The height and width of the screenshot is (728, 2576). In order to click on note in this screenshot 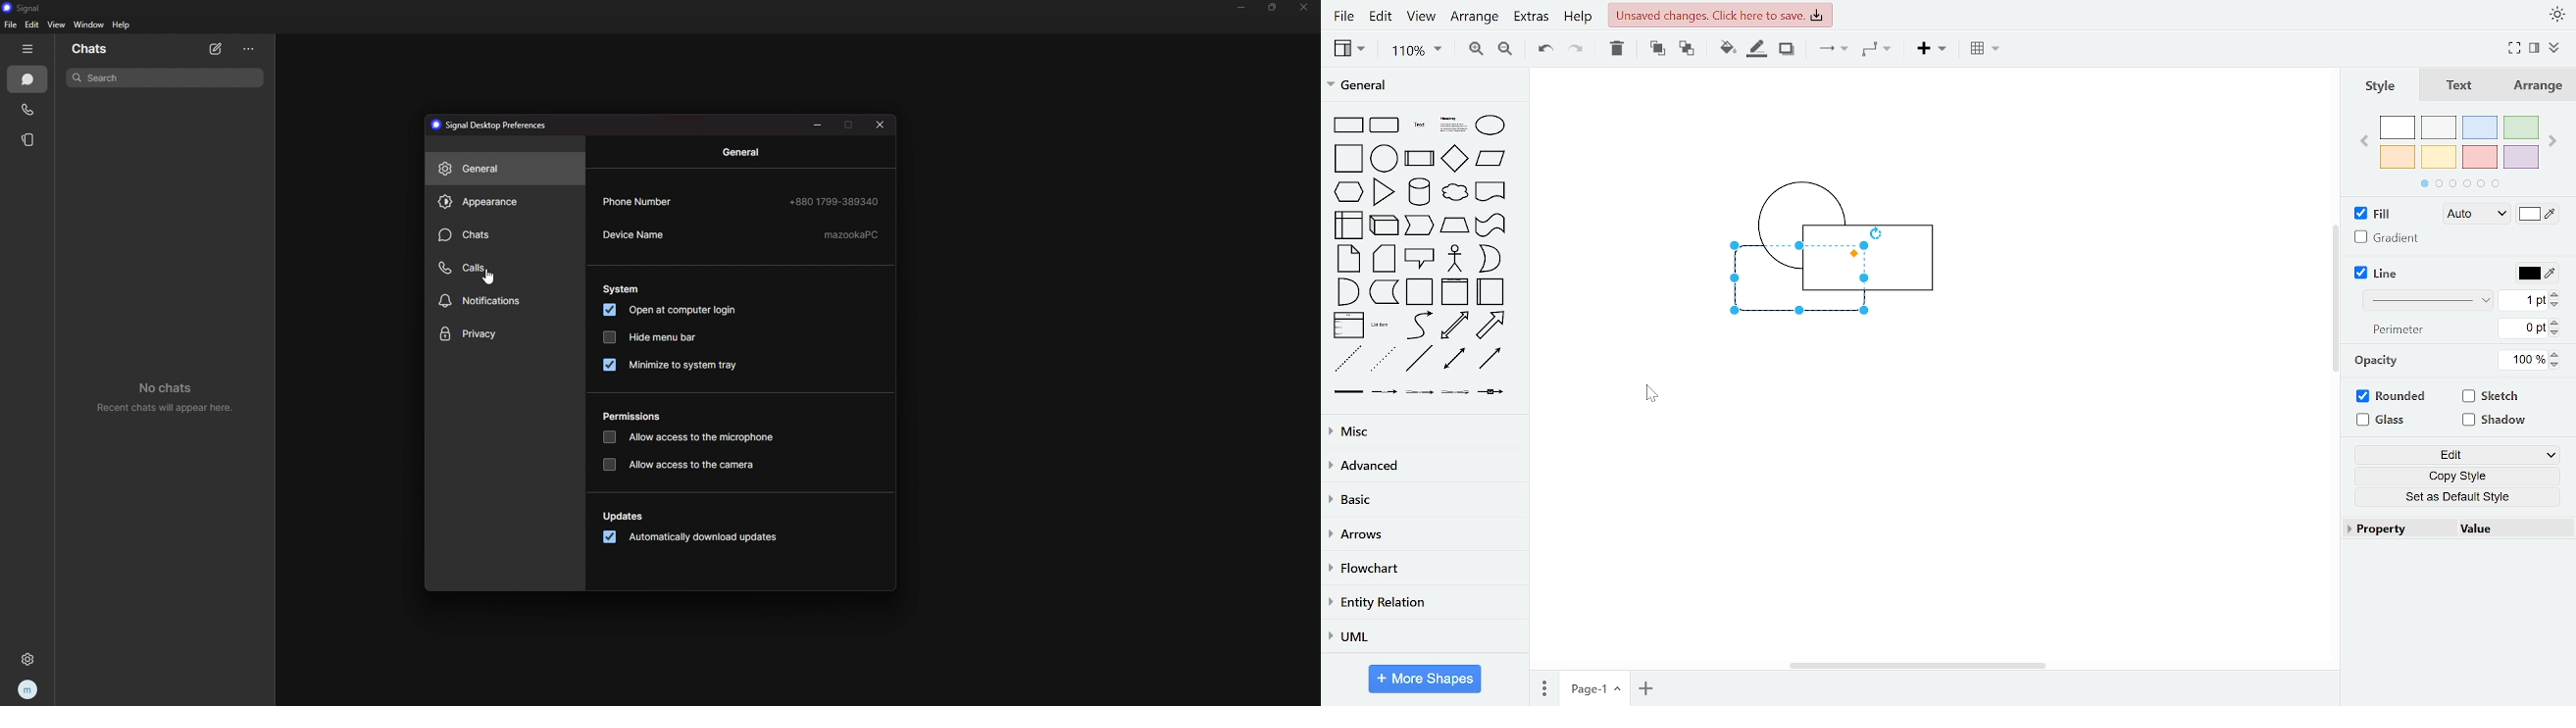, I will do `click(1348, 259)`.